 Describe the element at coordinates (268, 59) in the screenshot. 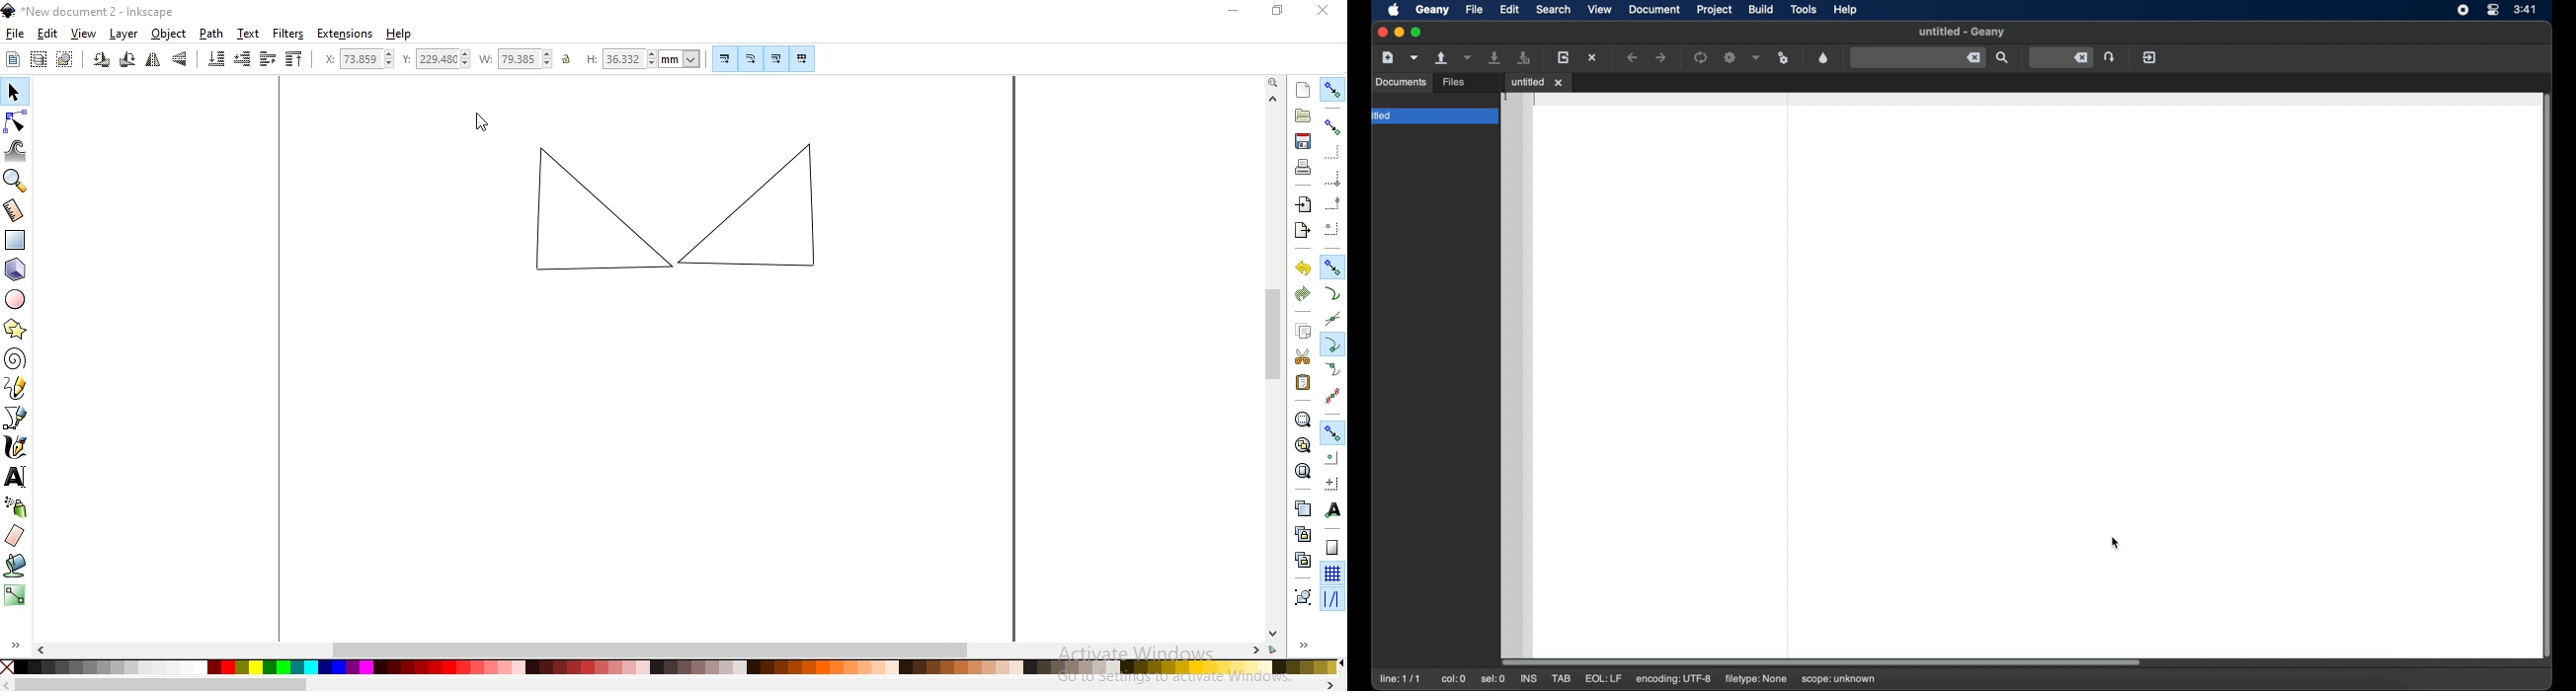

I see `raise selection one step` at that location.